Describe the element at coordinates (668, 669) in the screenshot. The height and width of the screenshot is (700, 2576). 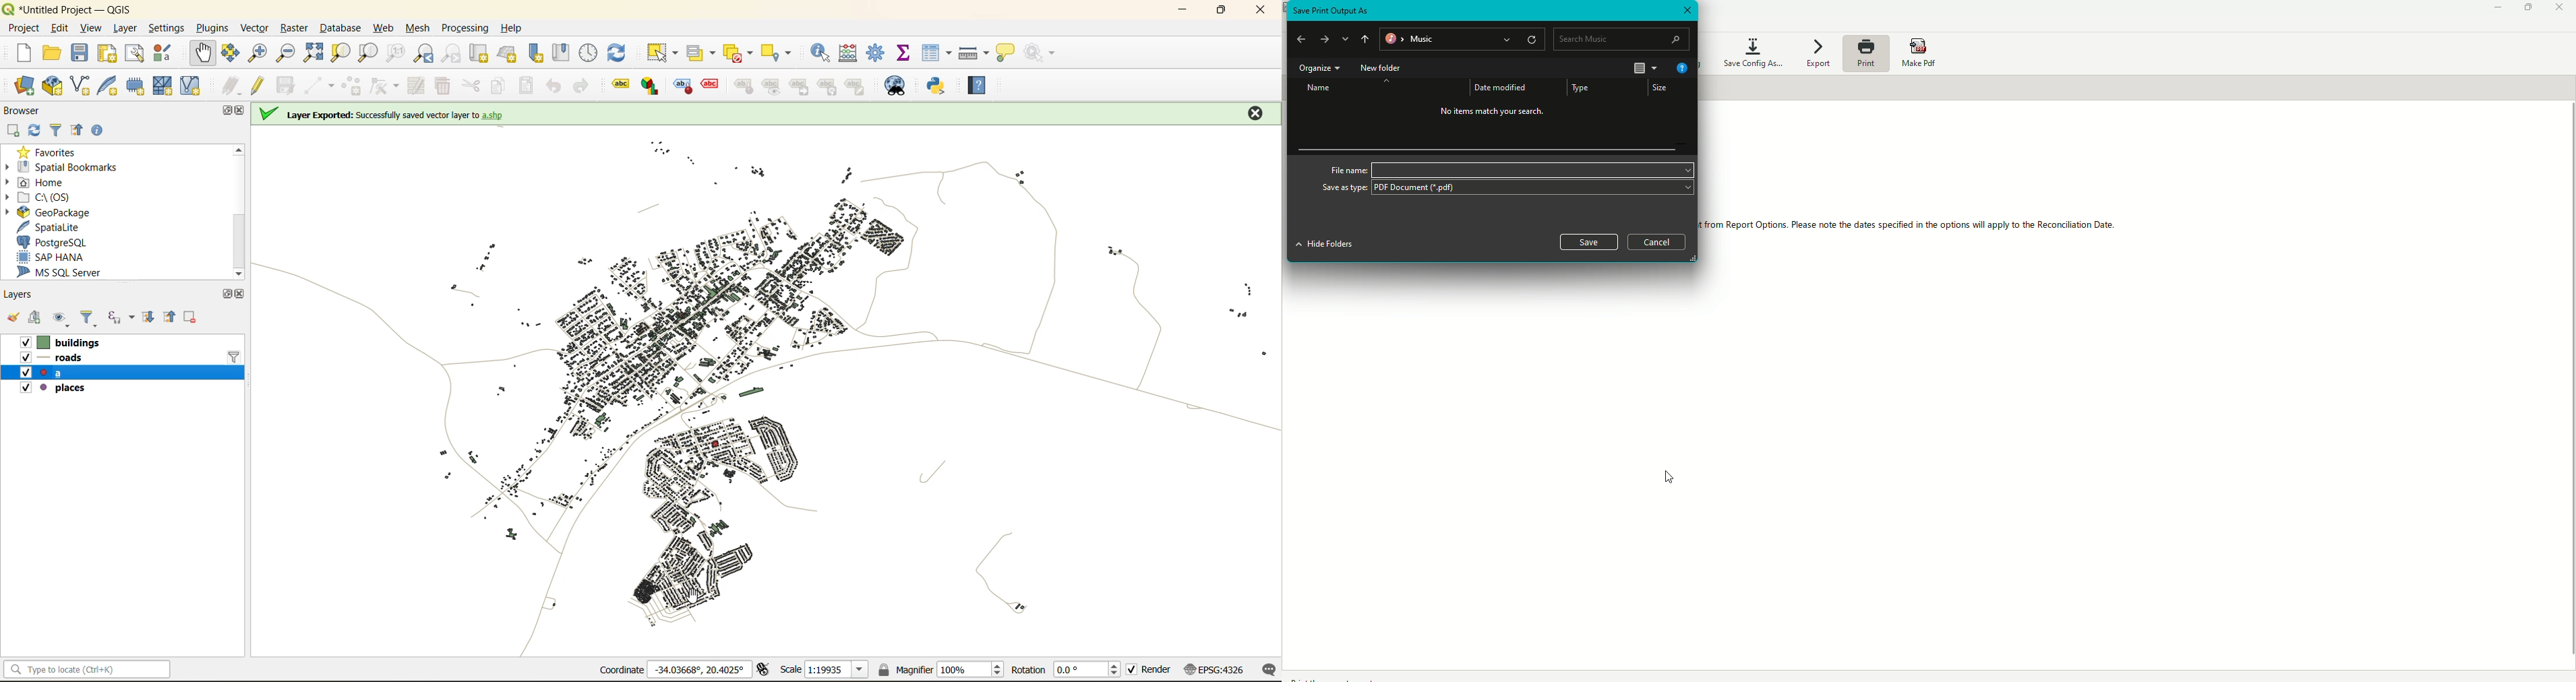
I see `coordinates` at that location.